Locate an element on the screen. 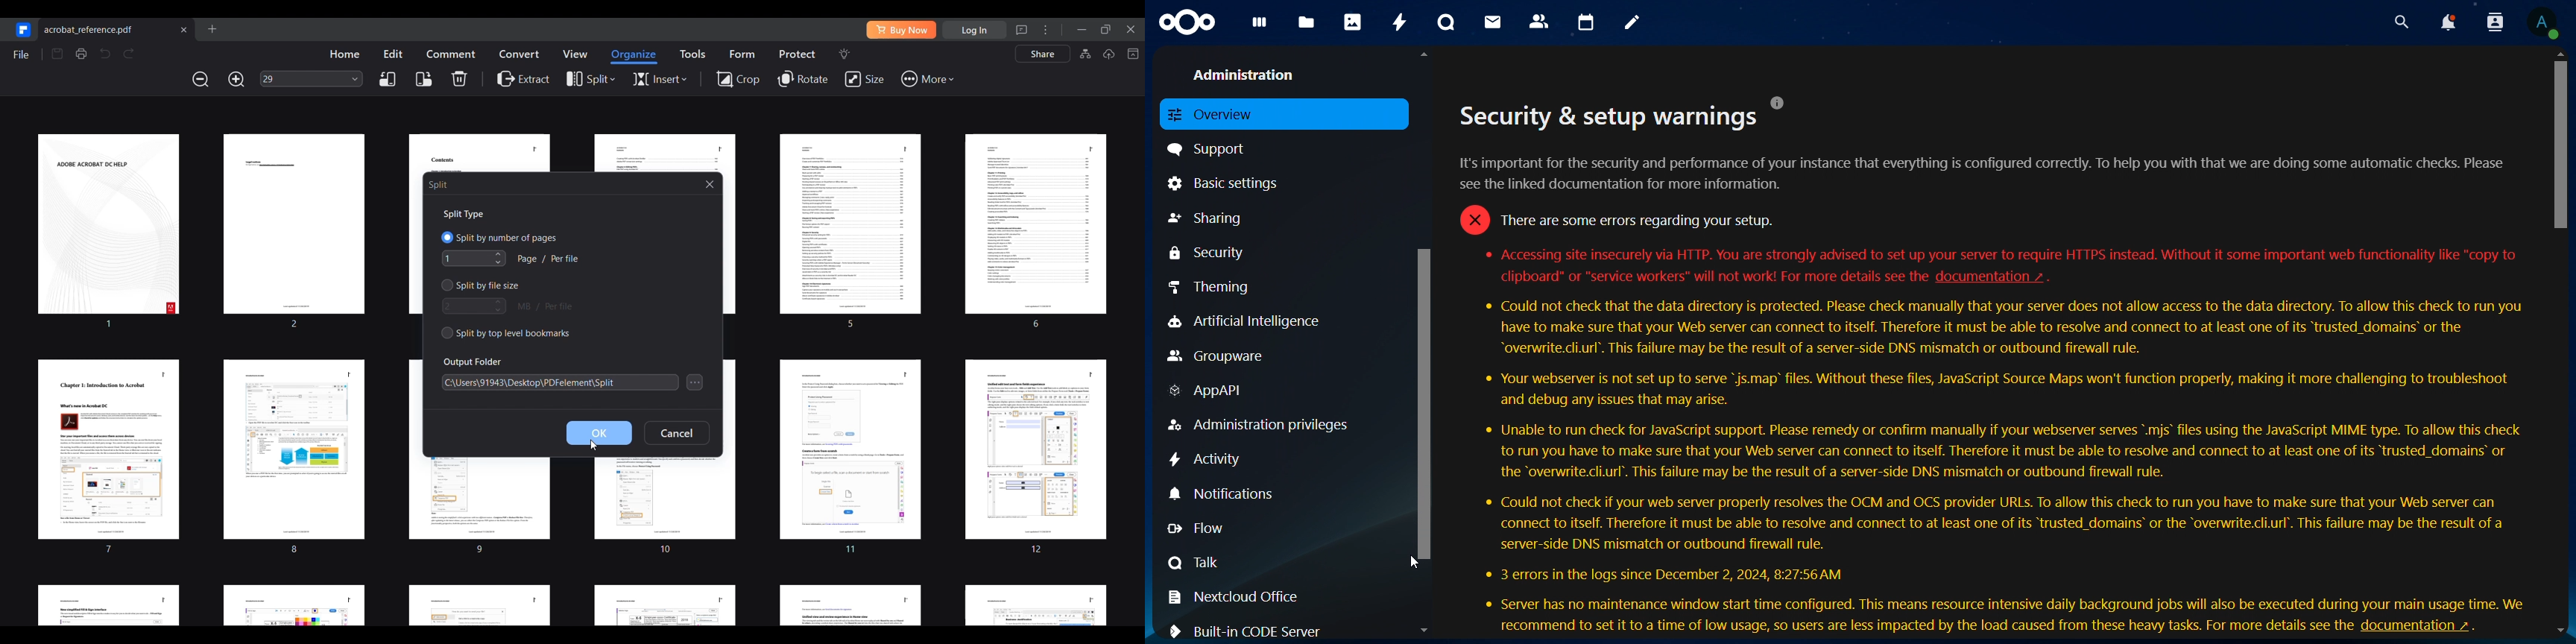 This screenshot has width=2576, height=644. scrollbar is located at coordinates (2562, 141).